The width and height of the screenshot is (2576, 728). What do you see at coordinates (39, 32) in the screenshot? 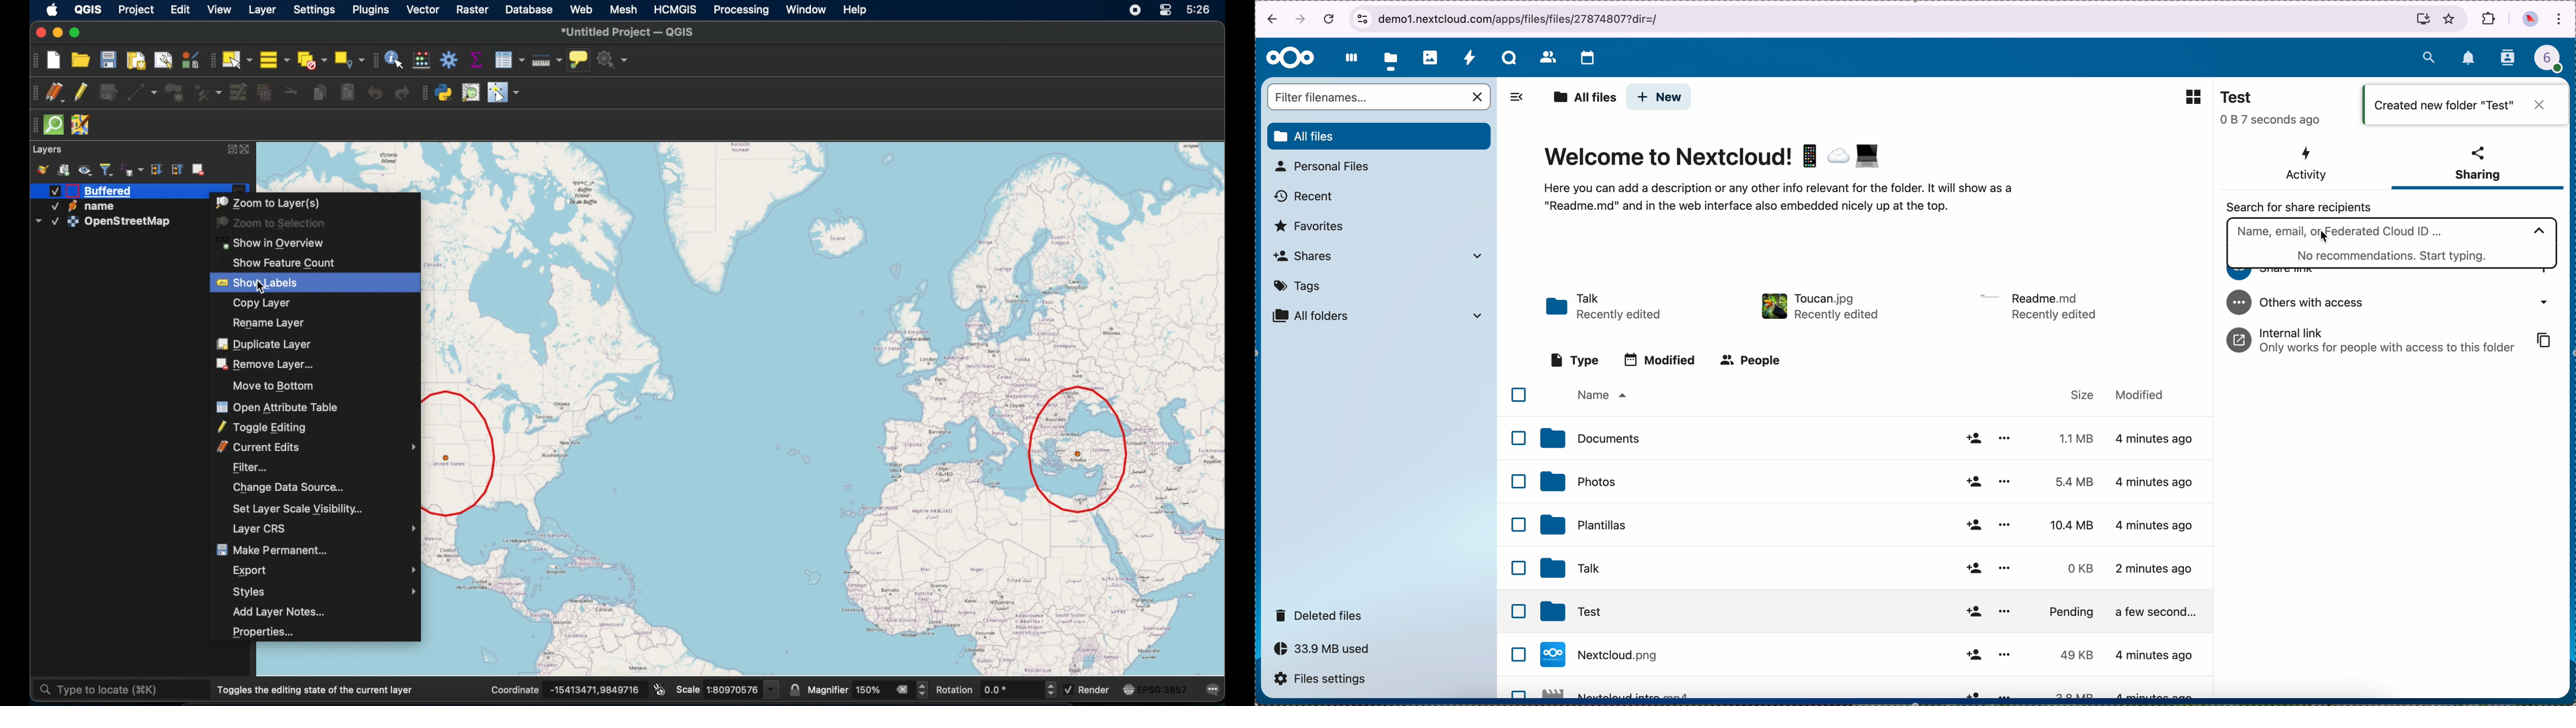
I see `` at bounding box center [39, 32].